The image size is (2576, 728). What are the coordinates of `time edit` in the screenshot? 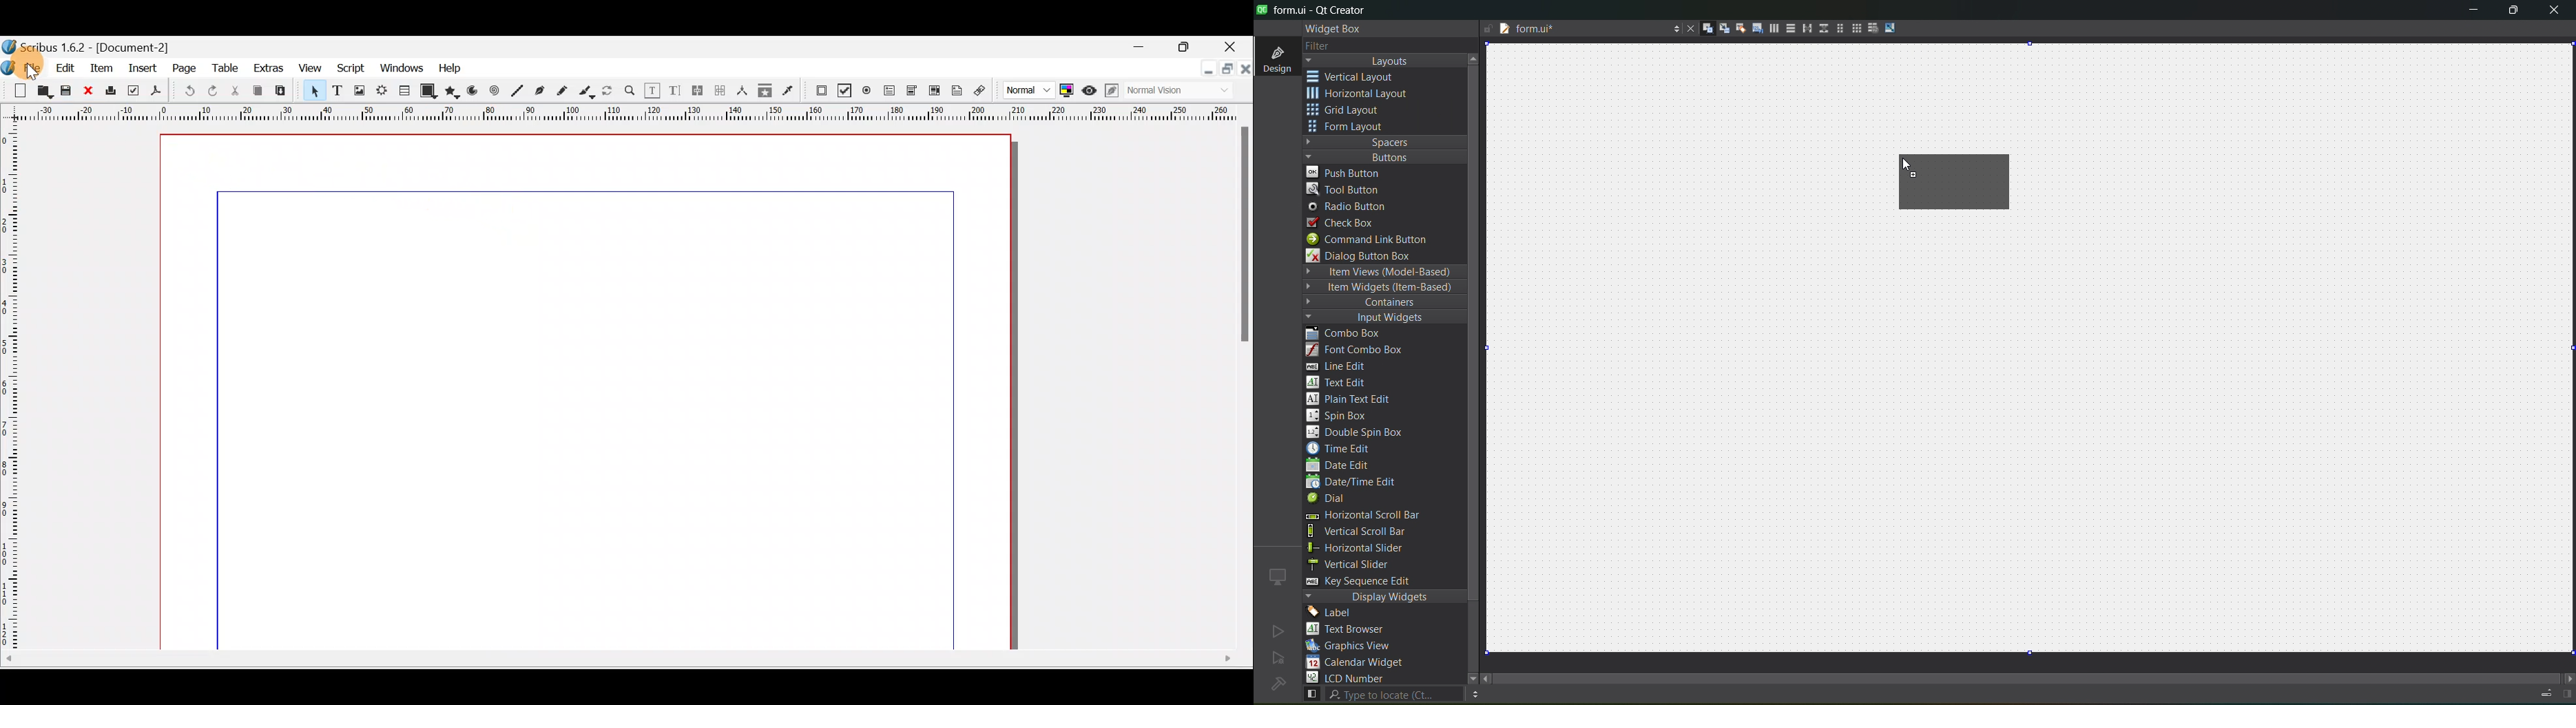 It's located at (1343, 448).